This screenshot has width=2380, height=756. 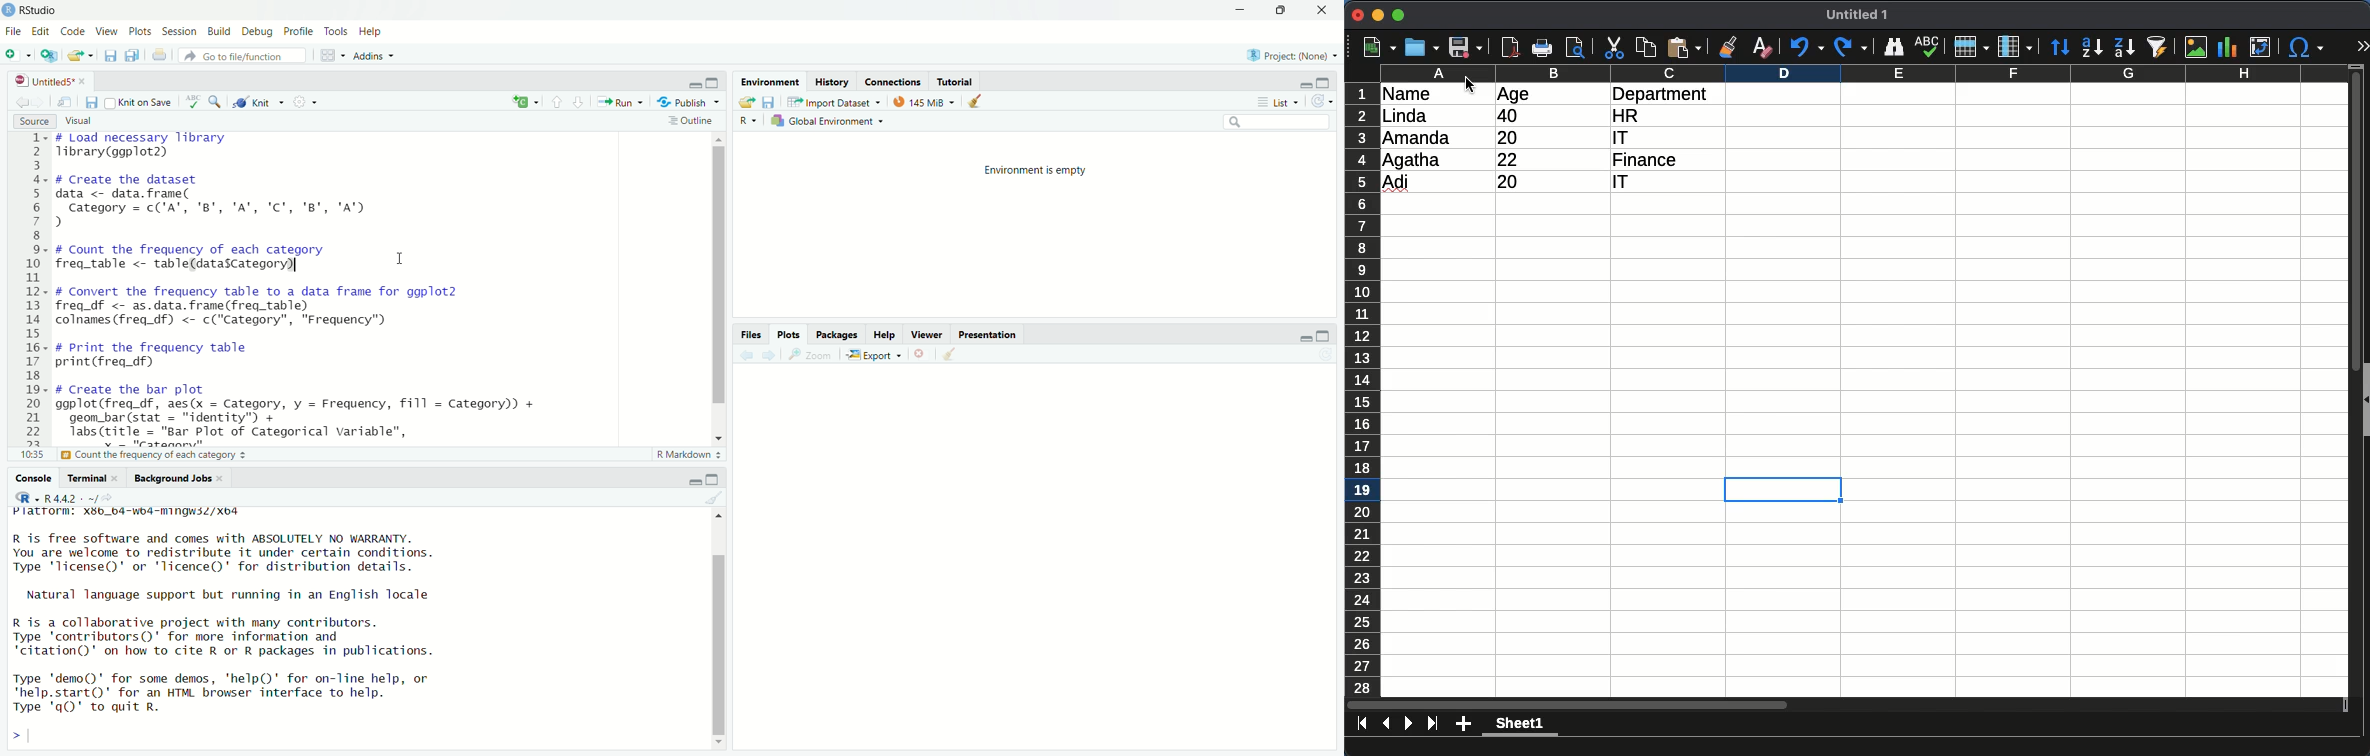 What do you see at coordinates (375, 58) in the screenshot?
I see `Addins` at bounding box center [375, 58].